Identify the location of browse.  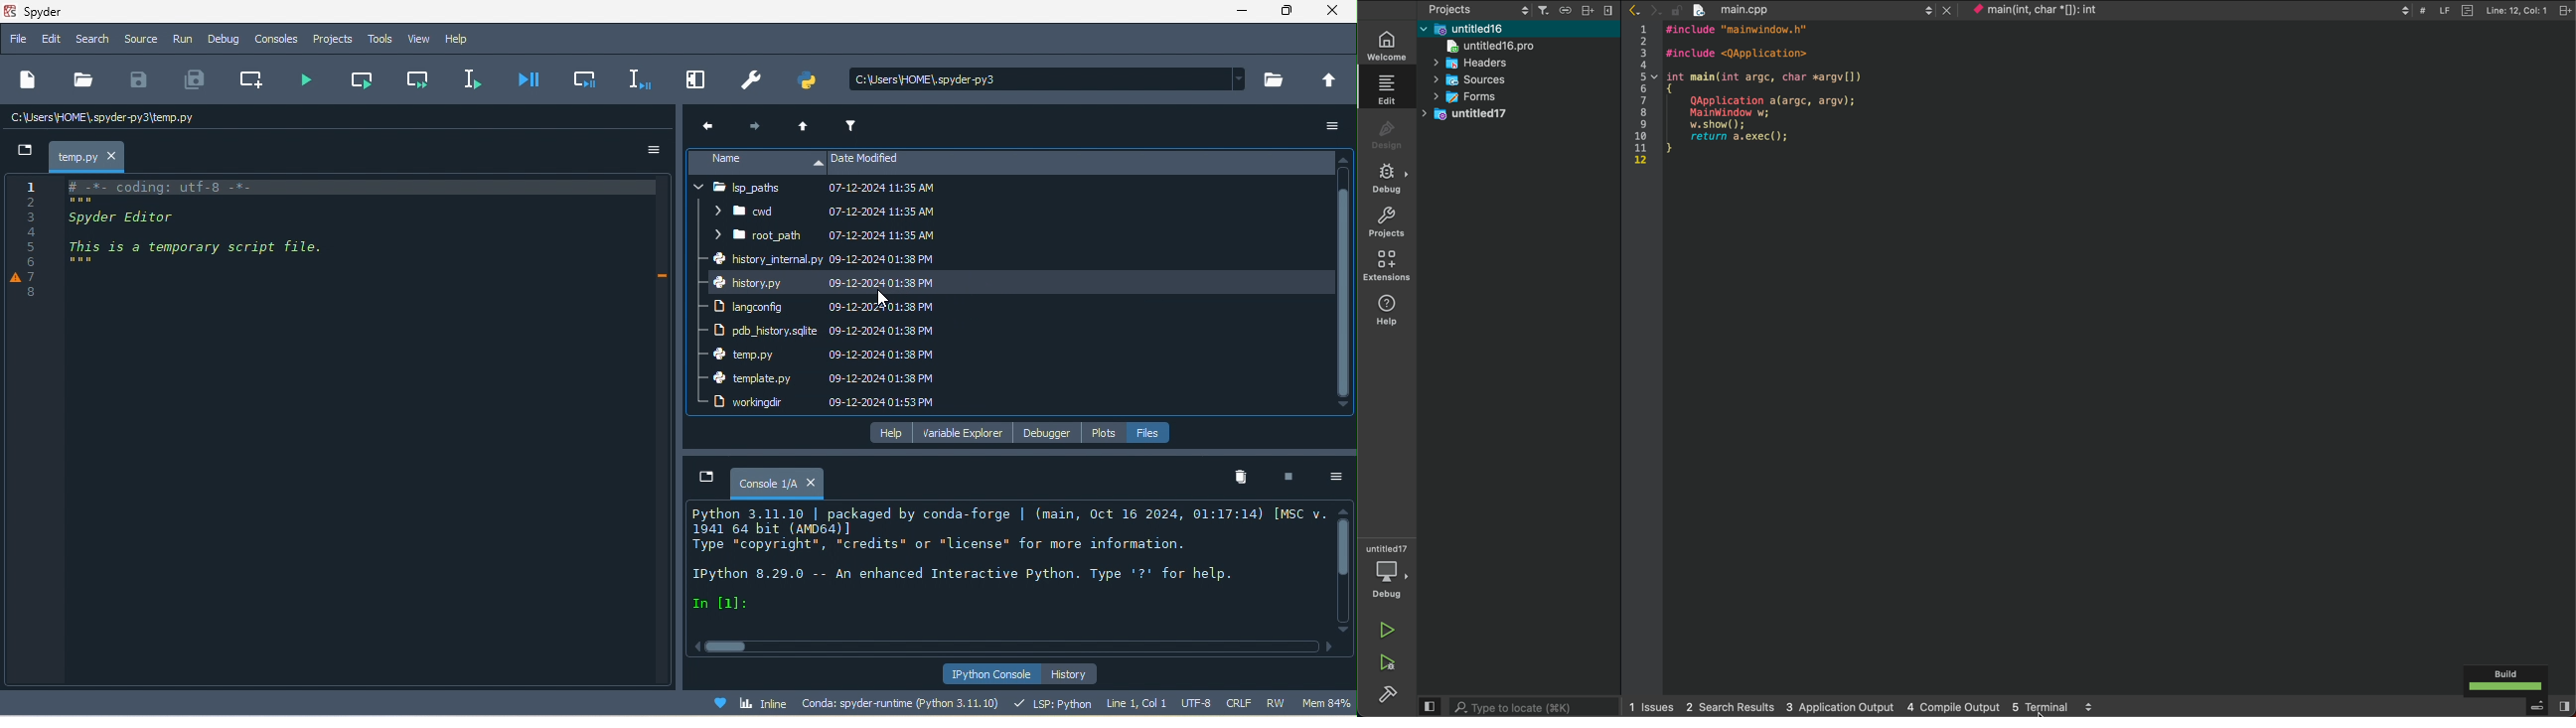
(1275, 80).